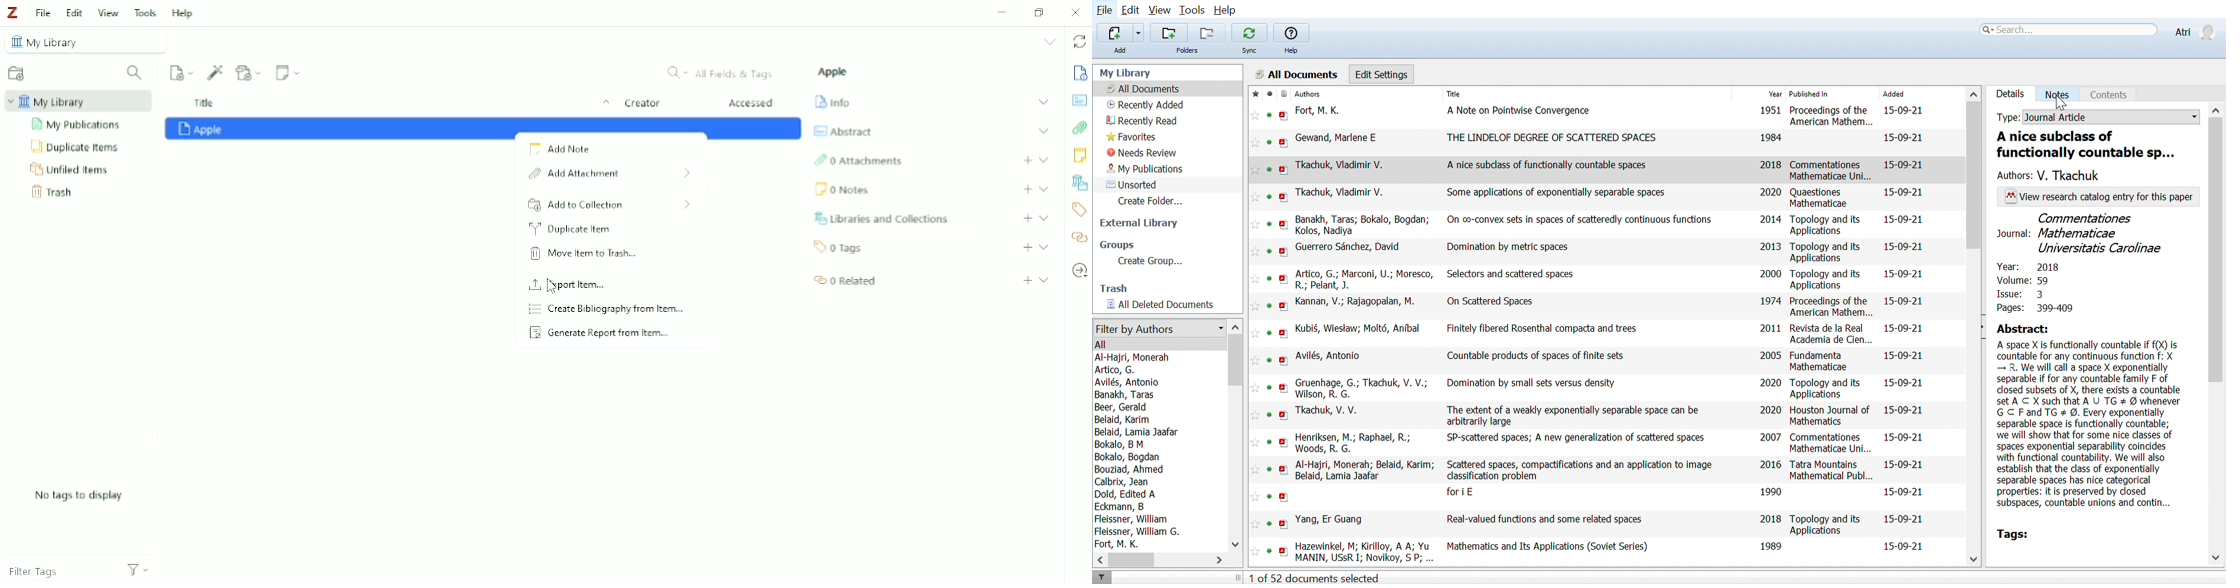 This screenshot has height=588, width=2240. Describe the element at coordinates (1285, 333) in the screenshot. I see `open PDF` at that location.